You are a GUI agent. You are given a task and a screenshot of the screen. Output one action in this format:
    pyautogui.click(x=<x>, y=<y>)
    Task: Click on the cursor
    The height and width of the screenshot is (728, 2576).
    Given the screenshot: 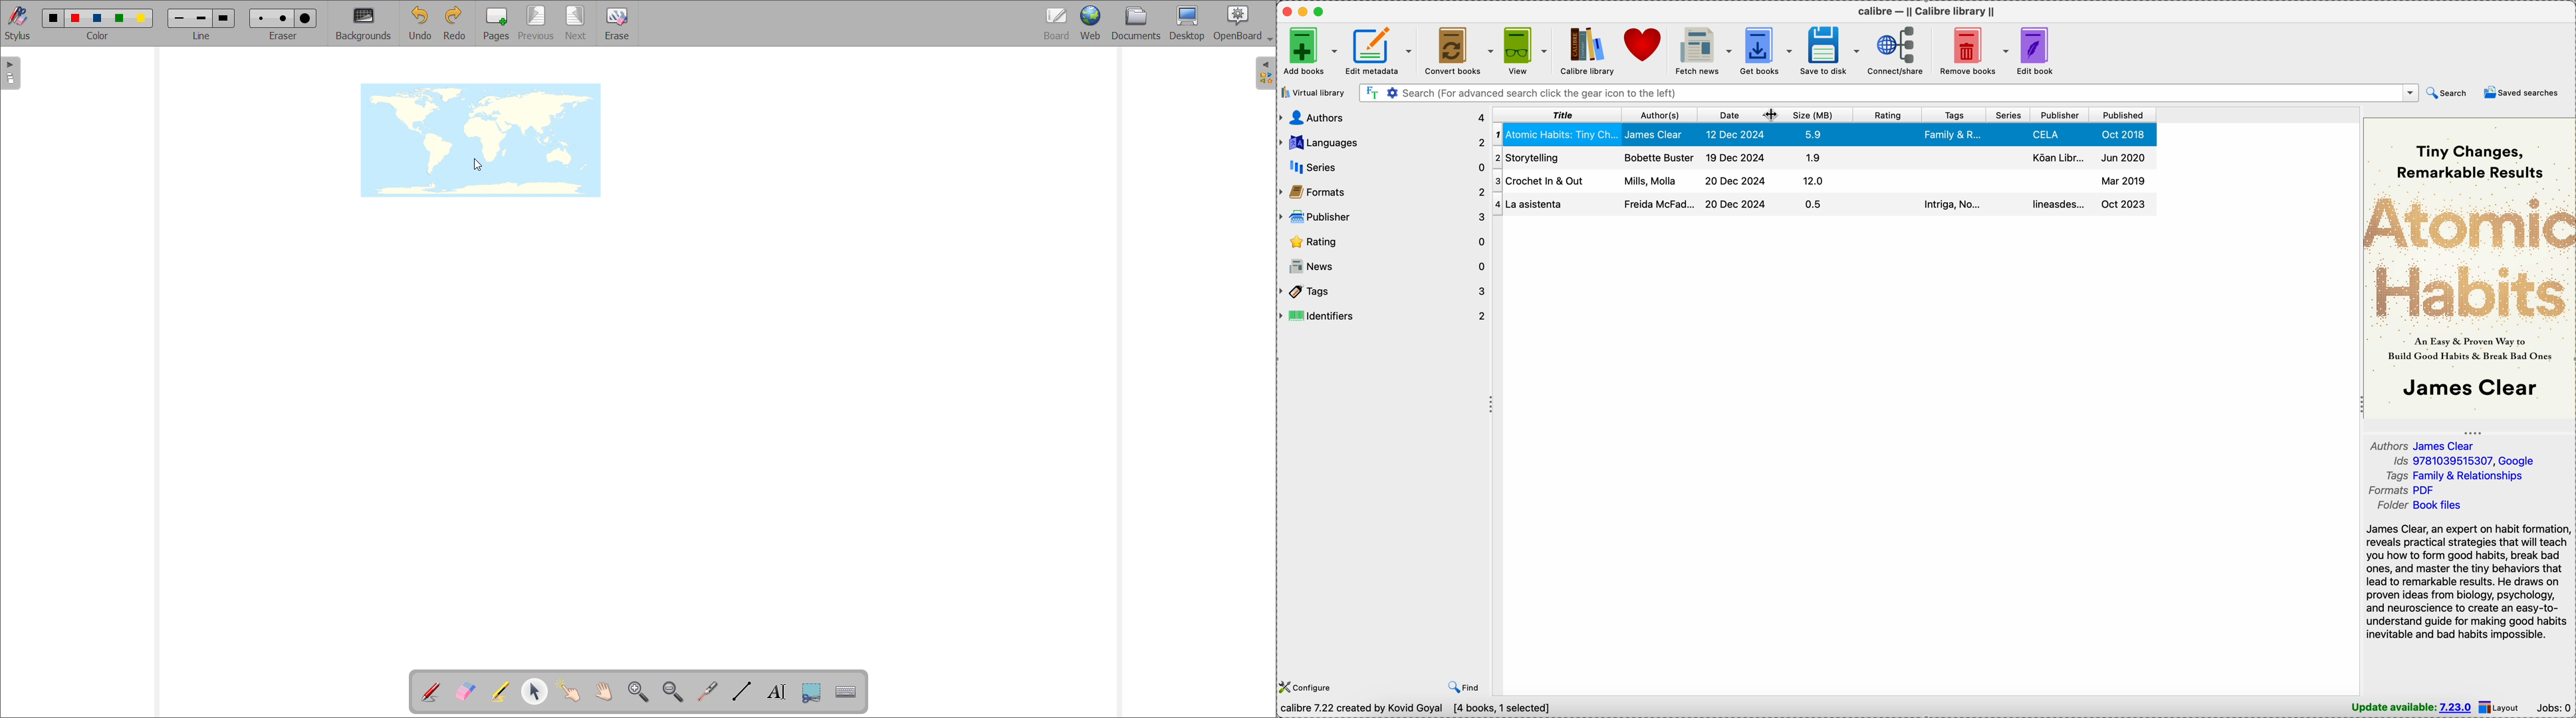 What is the action you would take?
    pyautogui.click(x=478, y=165)
    